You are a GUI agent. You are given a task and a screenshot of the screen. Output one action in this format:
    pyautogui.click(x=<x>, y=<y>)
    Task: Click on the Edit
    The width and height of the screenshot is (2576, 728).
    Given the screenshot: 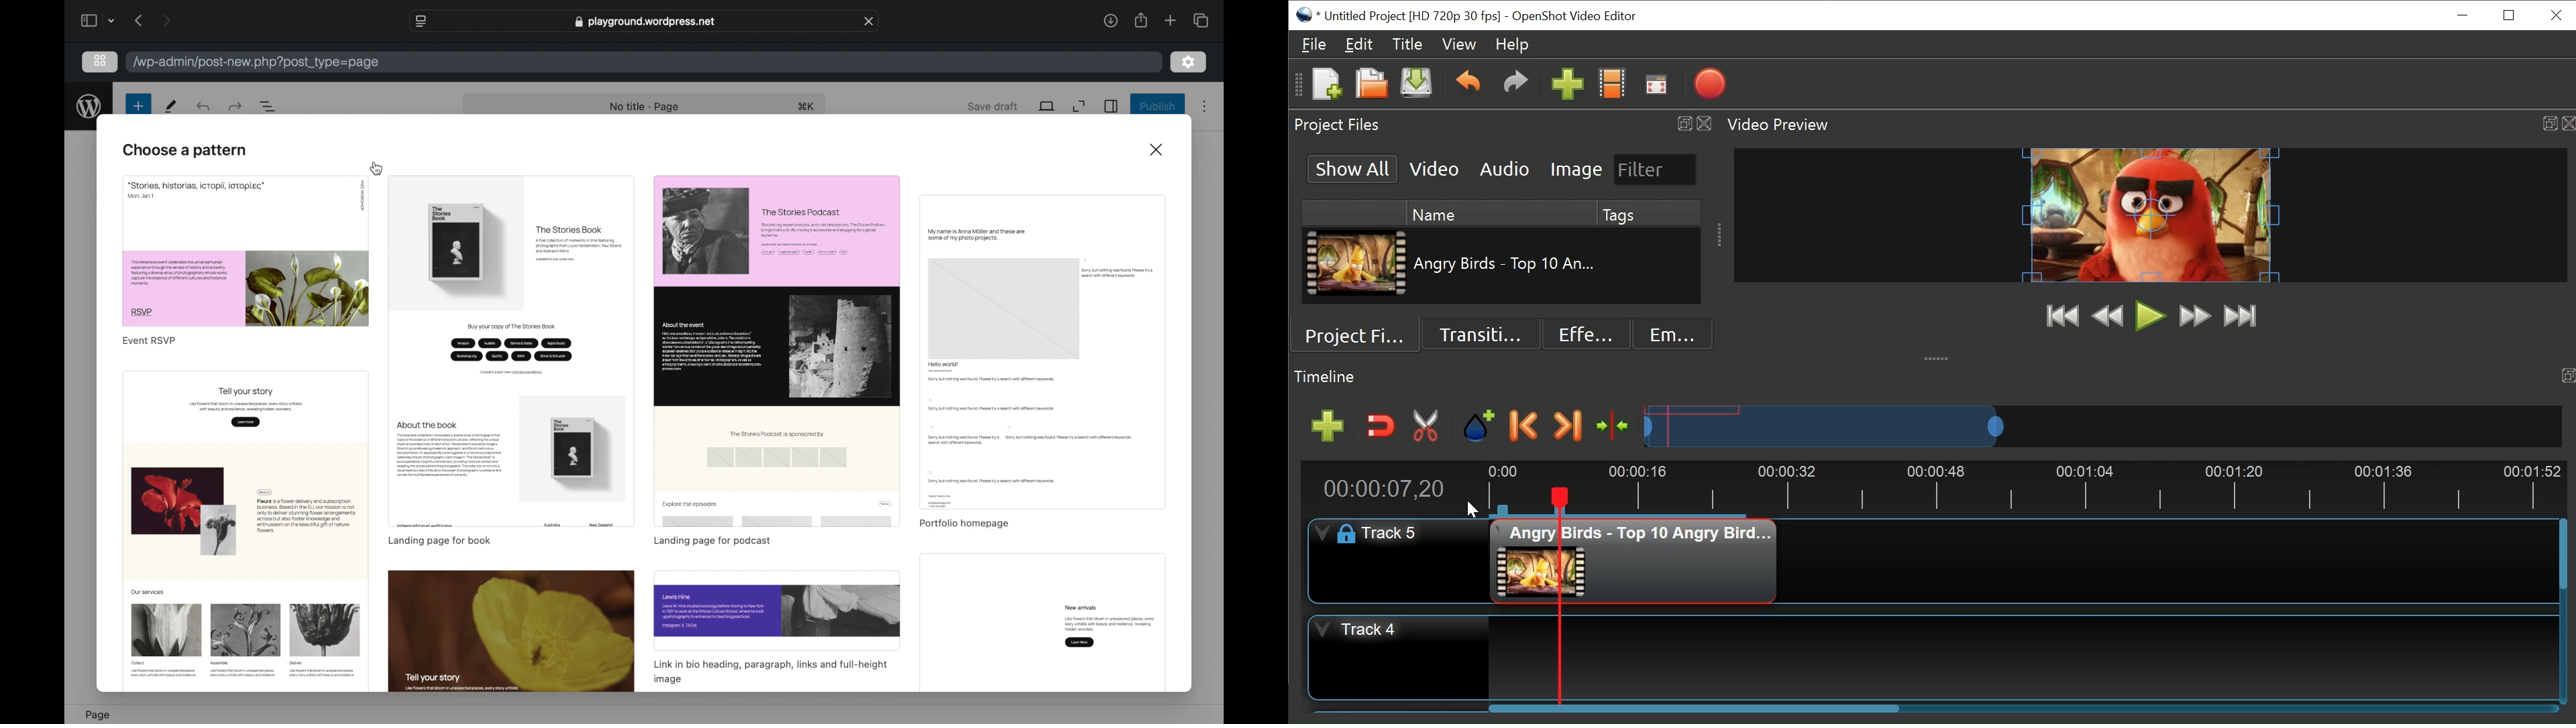 What is the action you would take?
    pyautogui.click(x=1358, y=44)
    